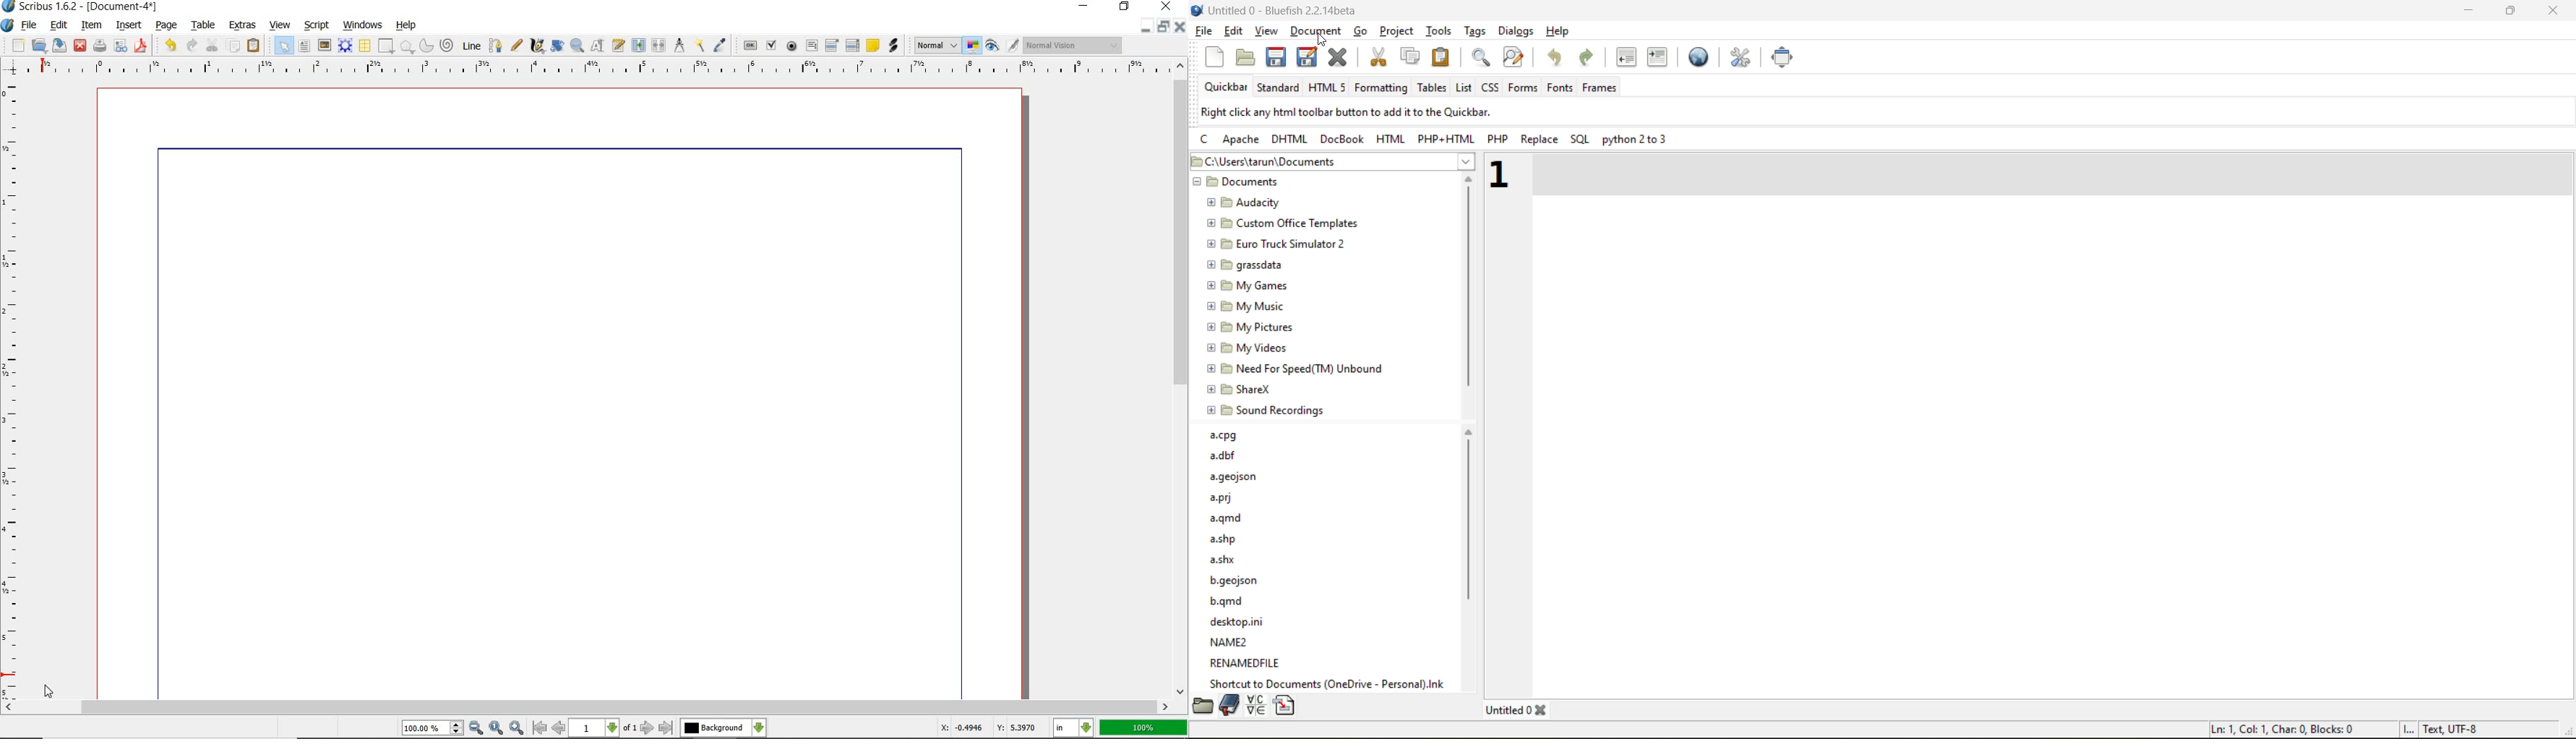 This screenshot has width=2576, height=756. Describe the element at coordinates (1506, 174) in the screenshot. I see `1 - increased font size` at that location.